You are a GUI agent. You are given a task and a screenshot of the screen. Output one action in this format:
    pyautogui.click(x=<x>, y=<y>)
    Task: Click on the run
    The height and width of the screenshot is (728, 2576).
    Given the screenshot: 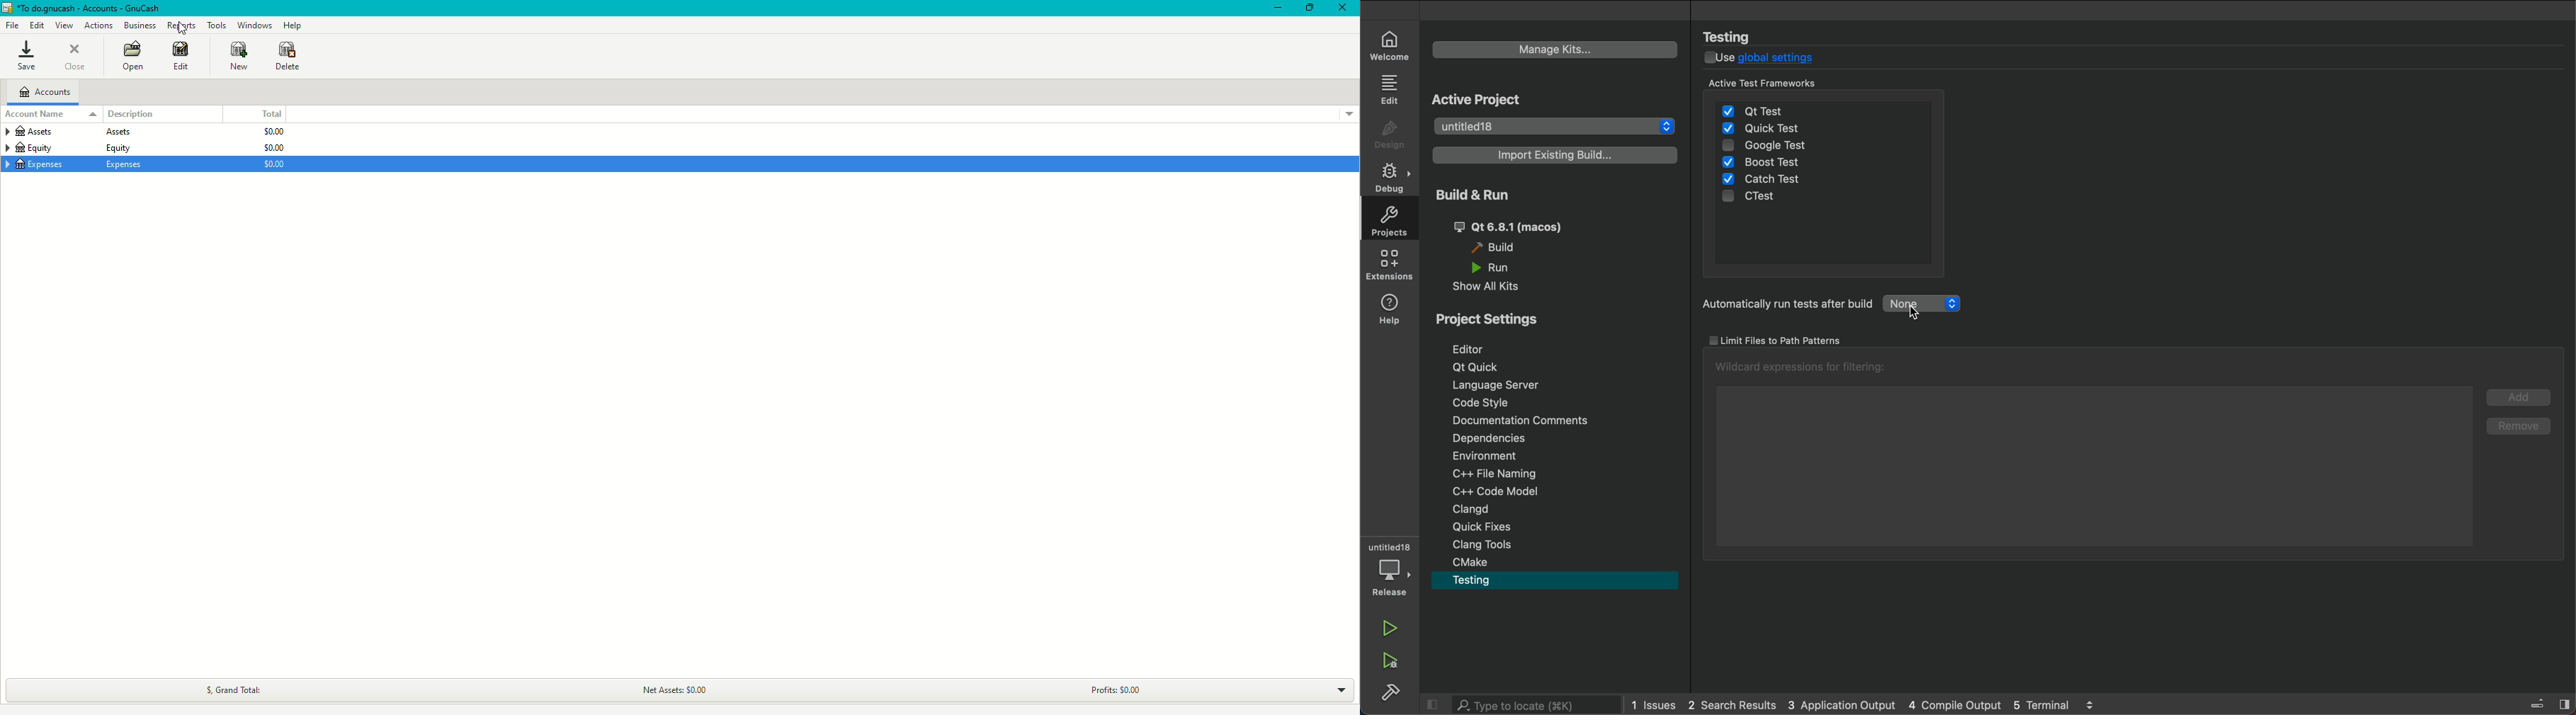 What is the action you would take?
    pyautogui.click(x=1391, y=626)
    